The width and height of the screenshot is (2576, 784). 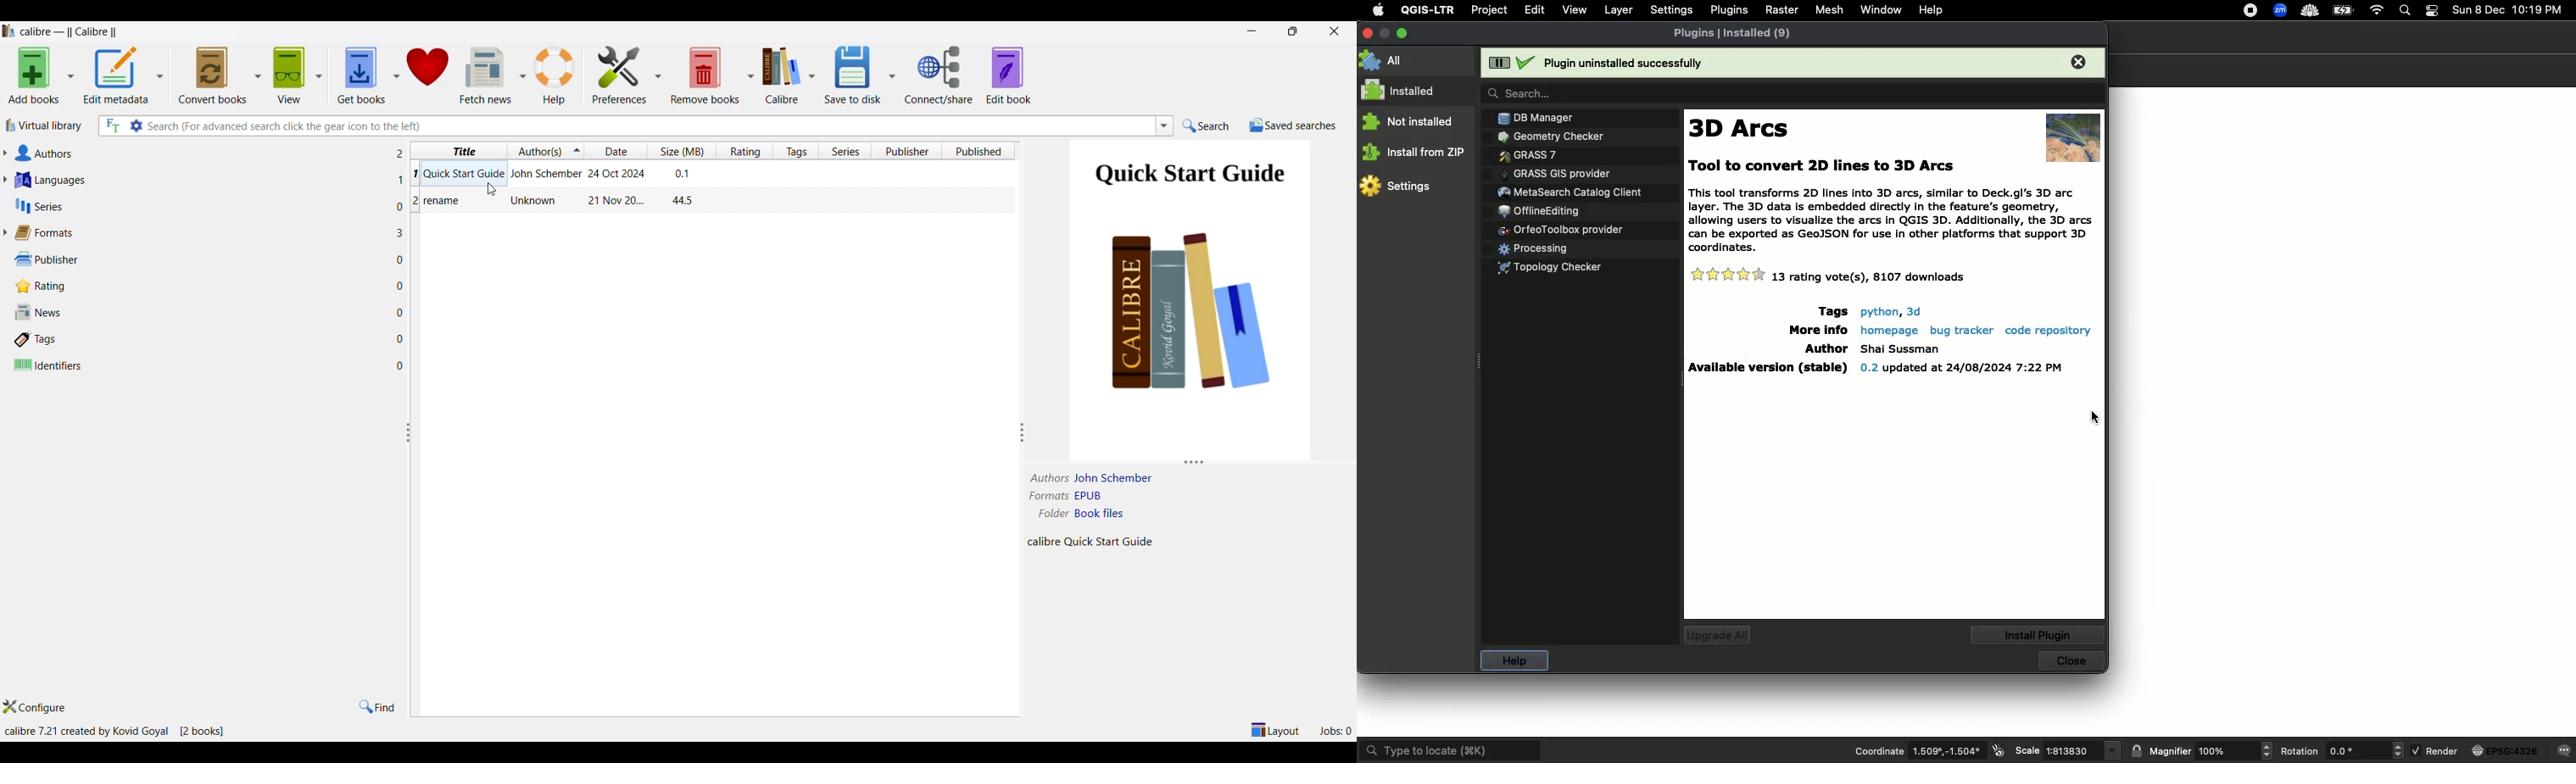 What do you see at coordinates (556, 172) in the screenshot?
I see `Book: Quick Start Guide` at bounding box center [556, 172].